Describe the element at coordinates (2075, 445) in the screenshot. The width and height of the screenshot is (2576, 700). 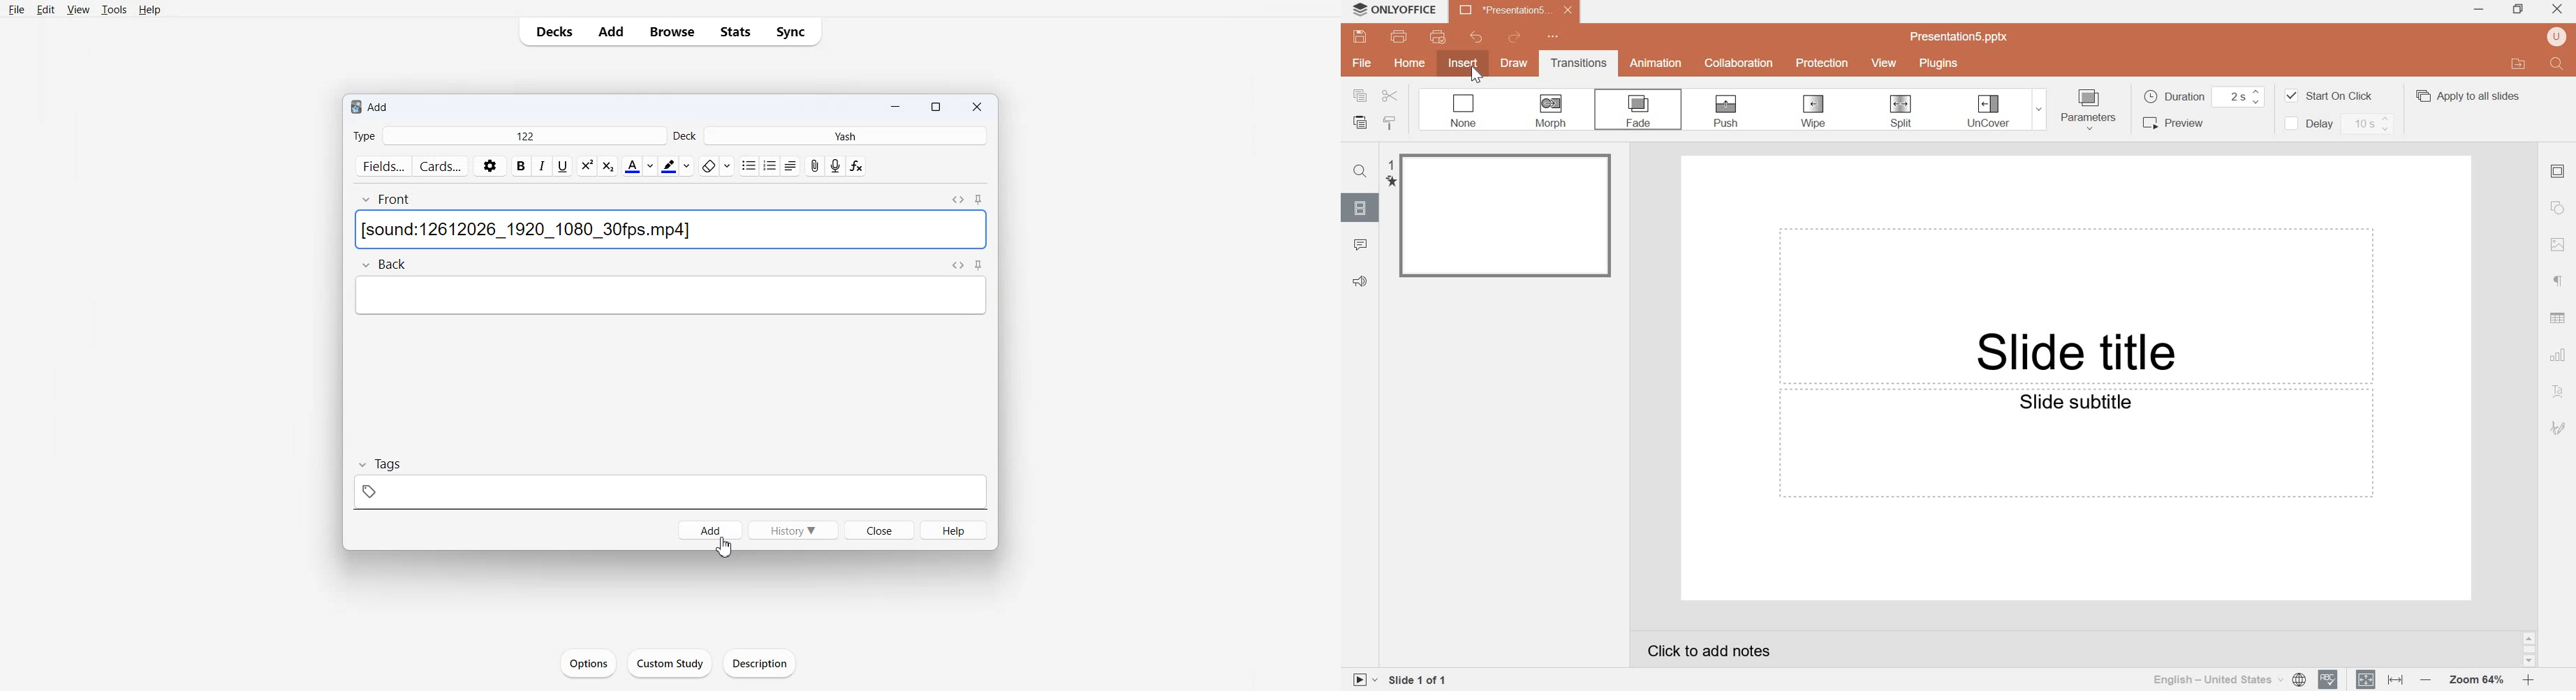
I see `Text field` at that location.